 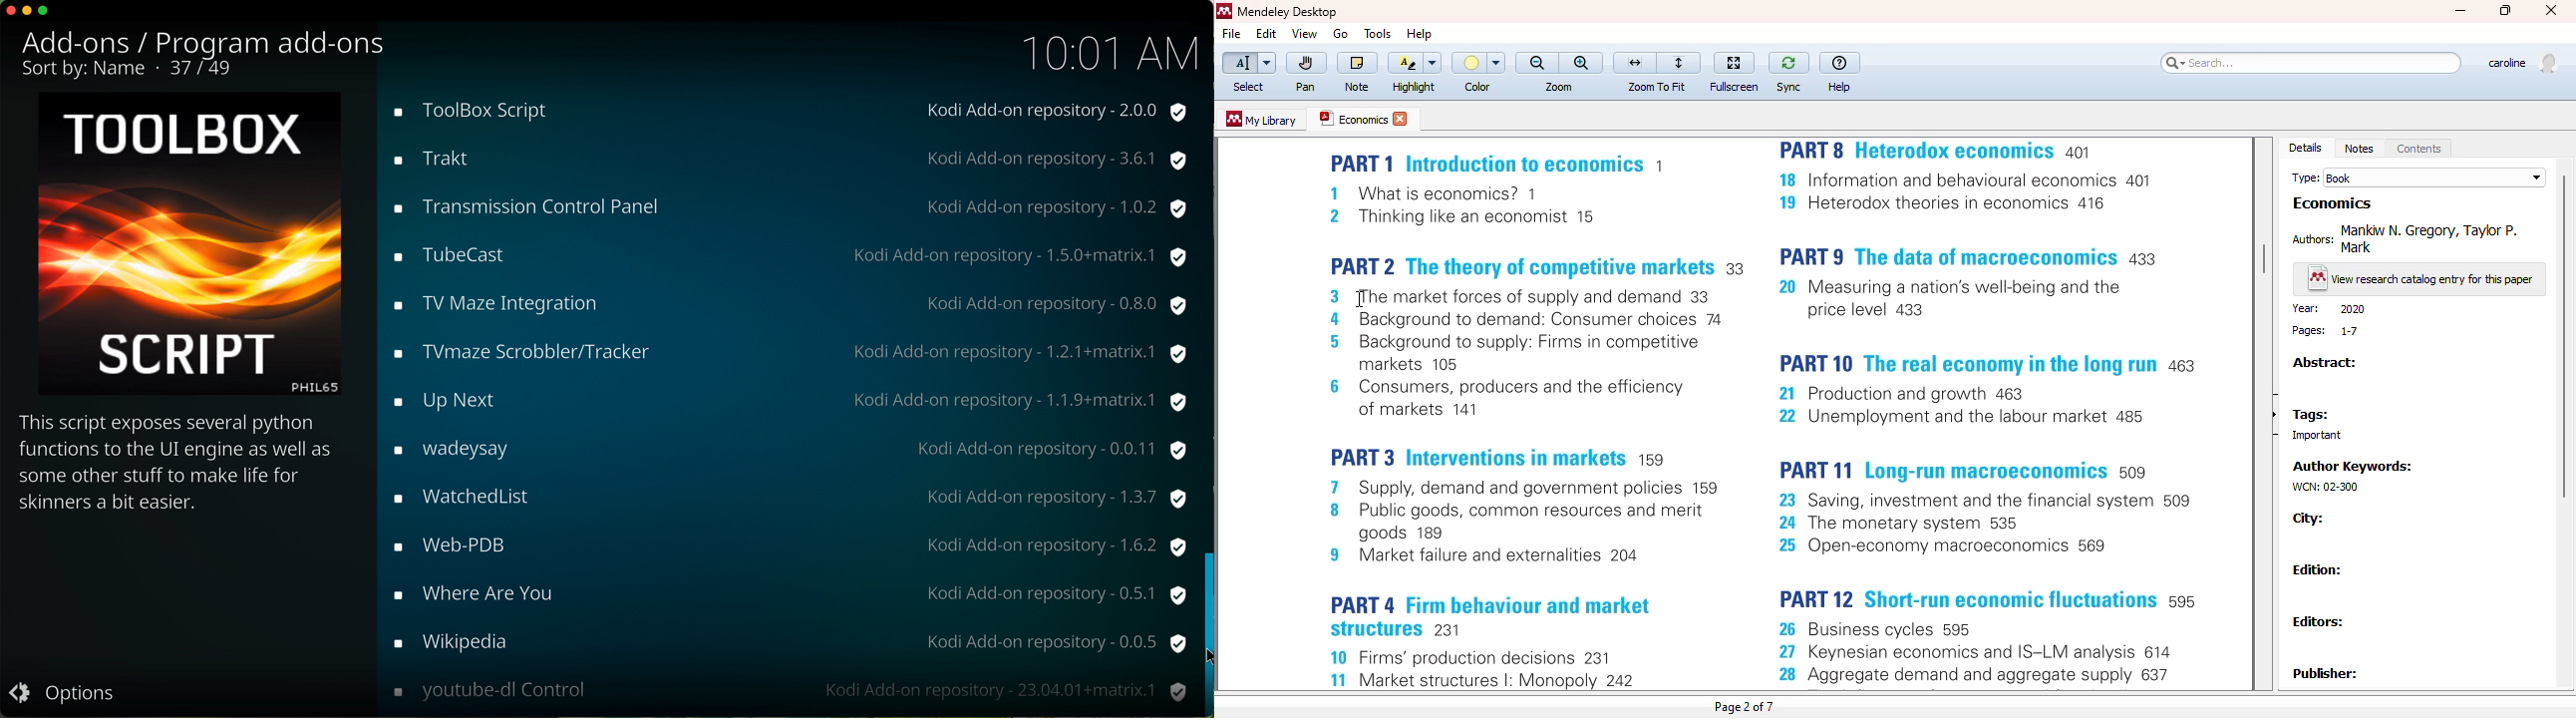 I want to click on file, so click(x=1230, y=34).